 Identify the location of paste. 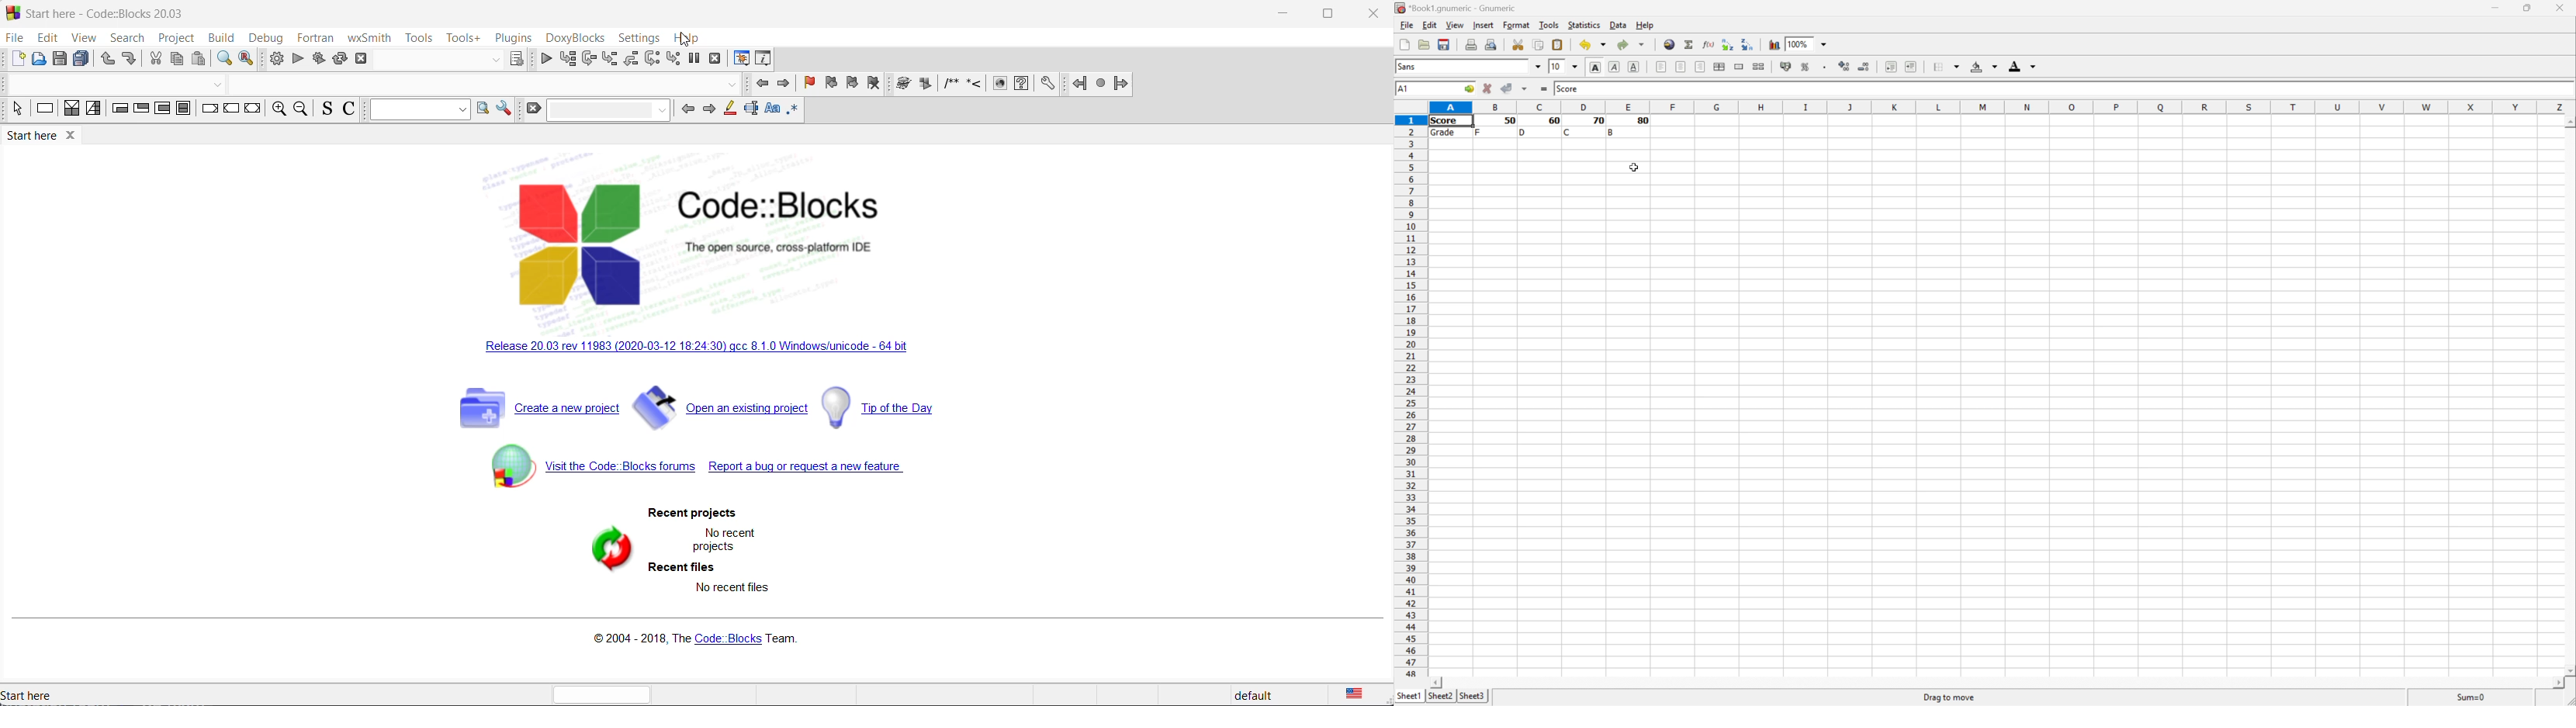
(199, 60).